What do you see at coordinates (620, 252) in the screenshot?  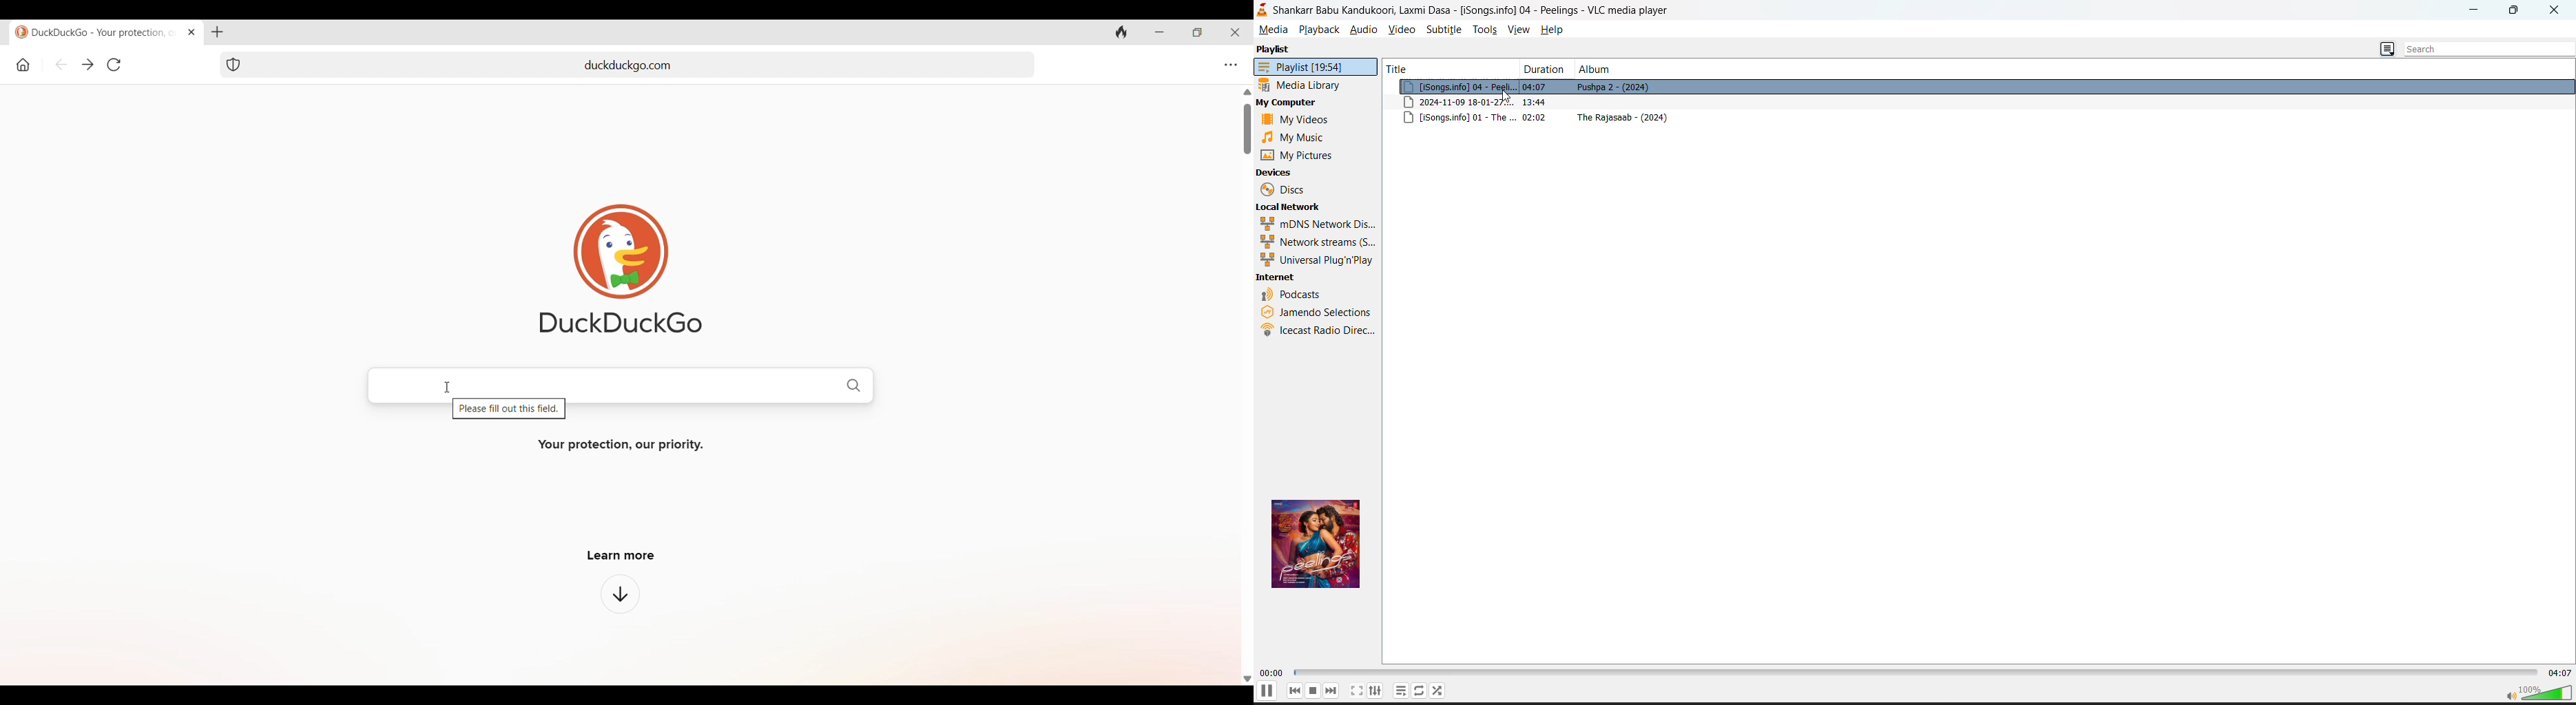 I see `Browser logo` at bounding box center [620, 252].